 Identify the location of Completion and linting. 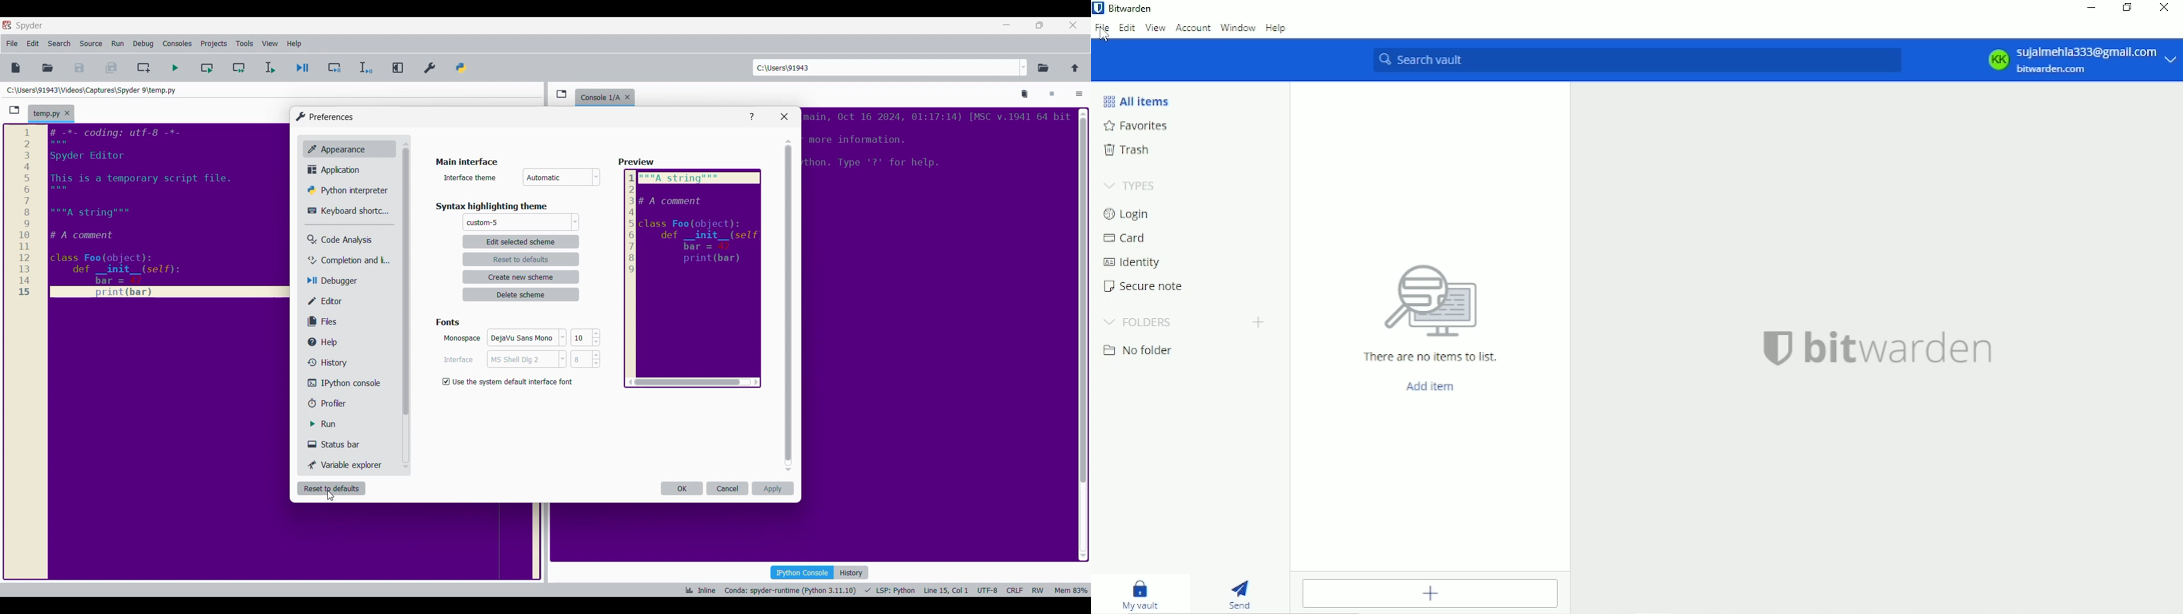
(349, 260).